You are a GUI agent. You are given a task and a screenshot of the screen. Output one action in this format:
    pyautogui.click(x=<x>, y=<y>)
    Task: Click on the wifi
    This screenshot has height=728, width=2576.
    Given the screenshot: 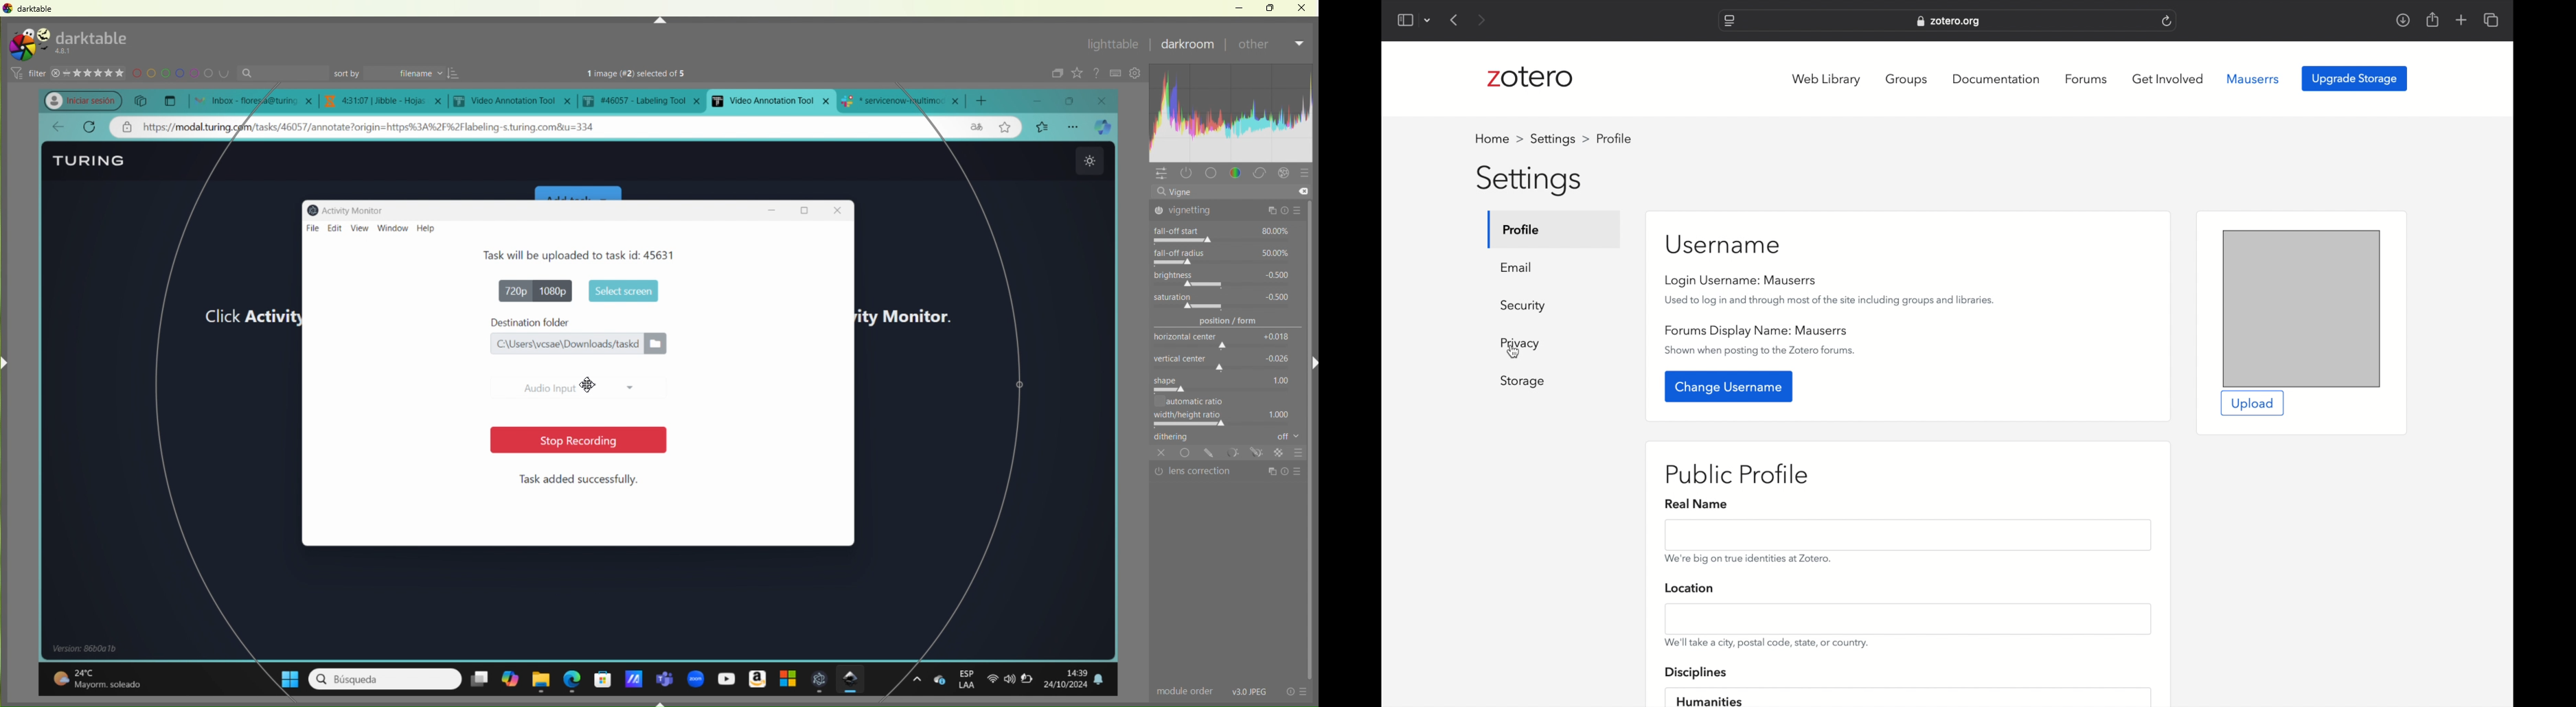 What is the action you would take?
    pyautogui.click(x=990, y=682)
    